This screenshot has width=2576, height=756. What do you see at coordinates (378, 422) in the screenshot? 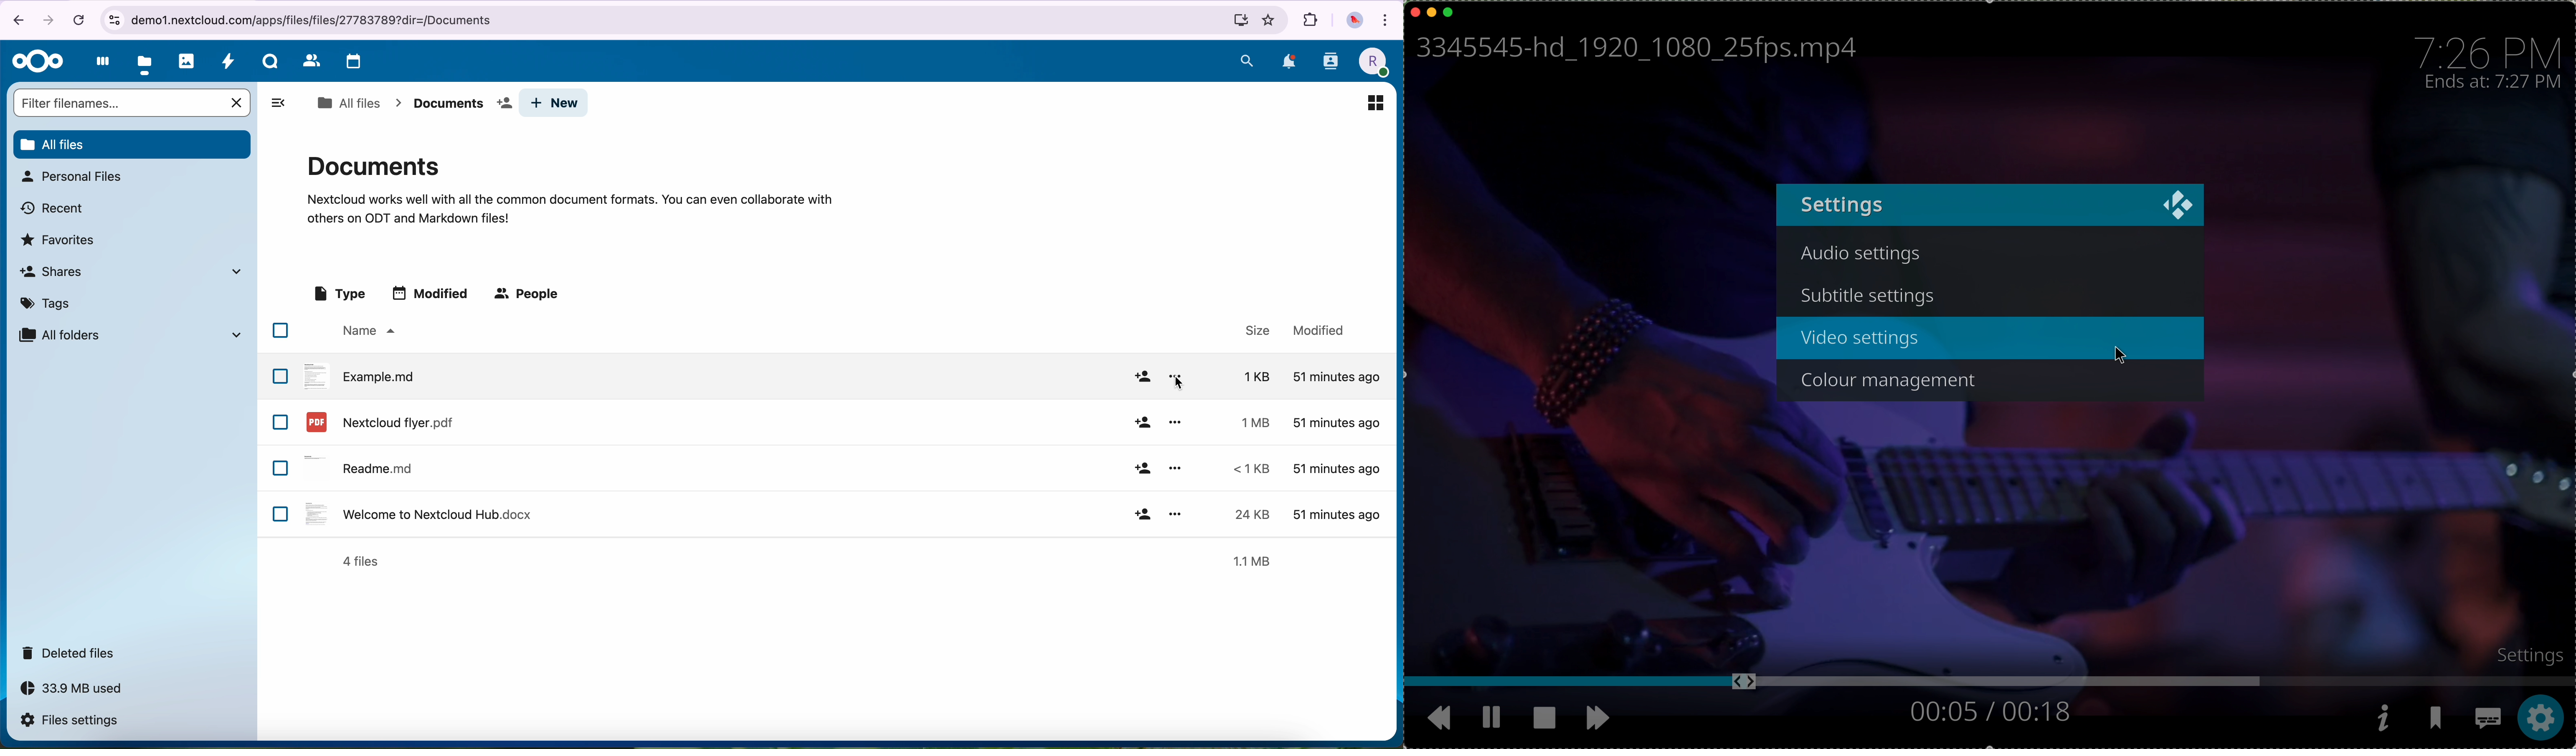
I see `nextcloud flyer.pdf` at bounding box center [378, 422].